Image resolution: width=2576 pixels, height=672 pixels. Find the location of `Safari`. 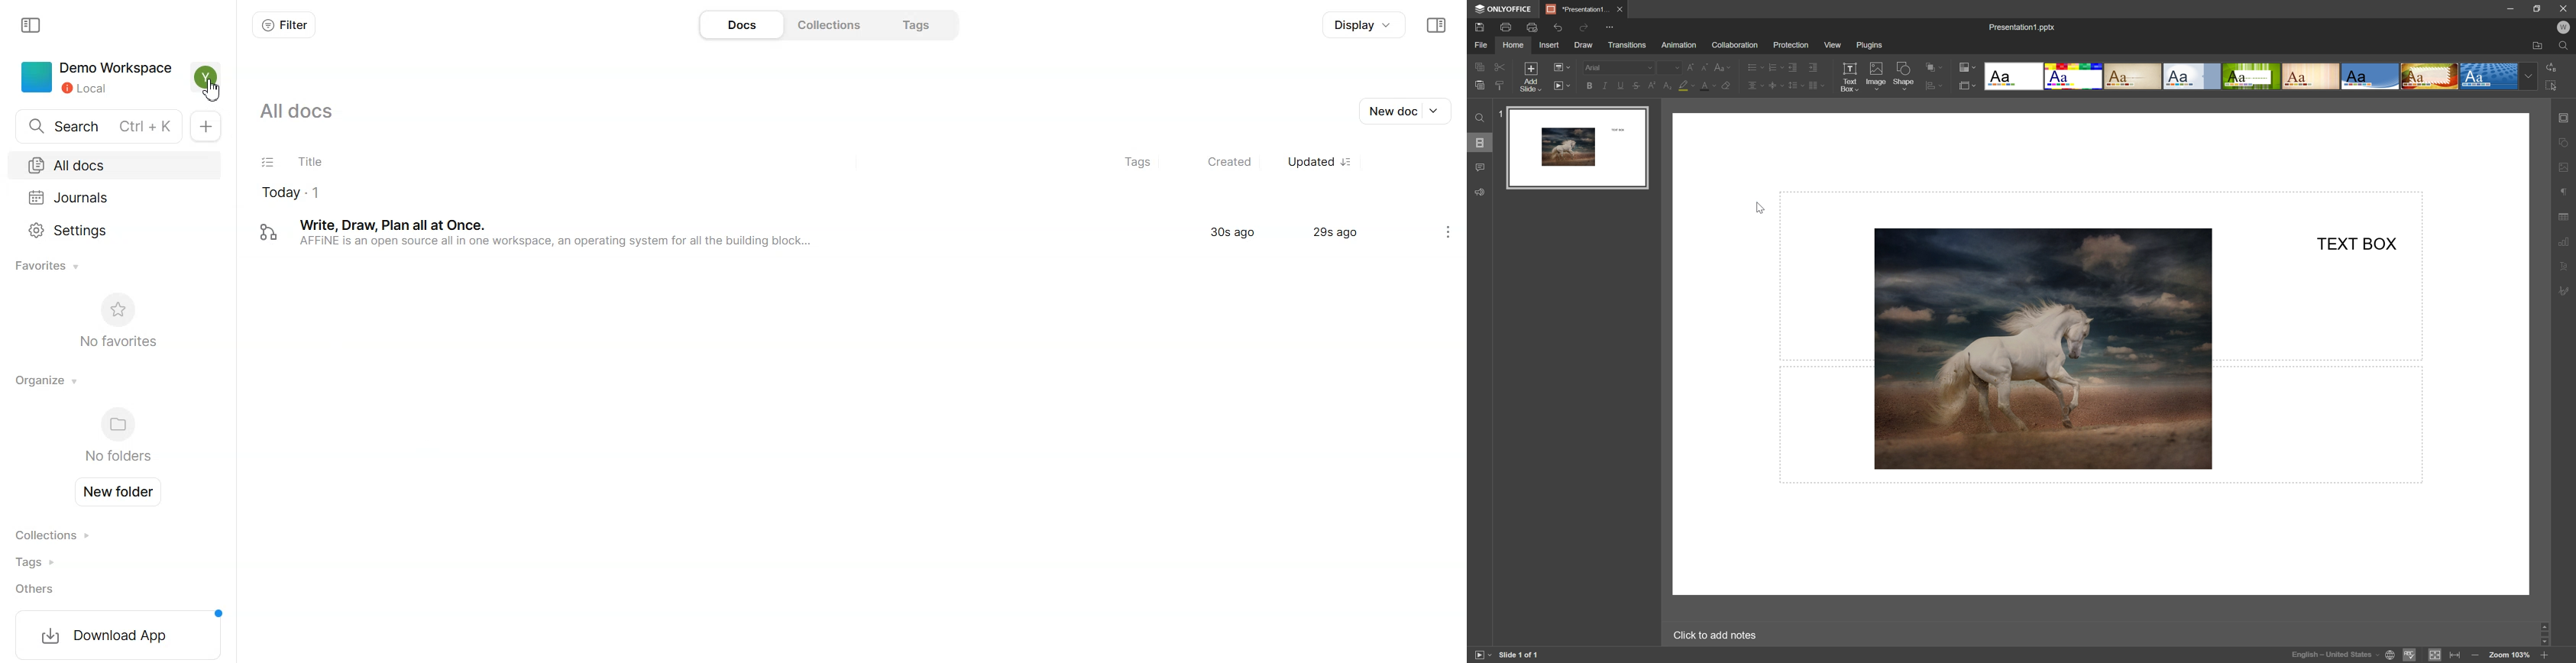

Safari is located at coordinates (2430, 77).